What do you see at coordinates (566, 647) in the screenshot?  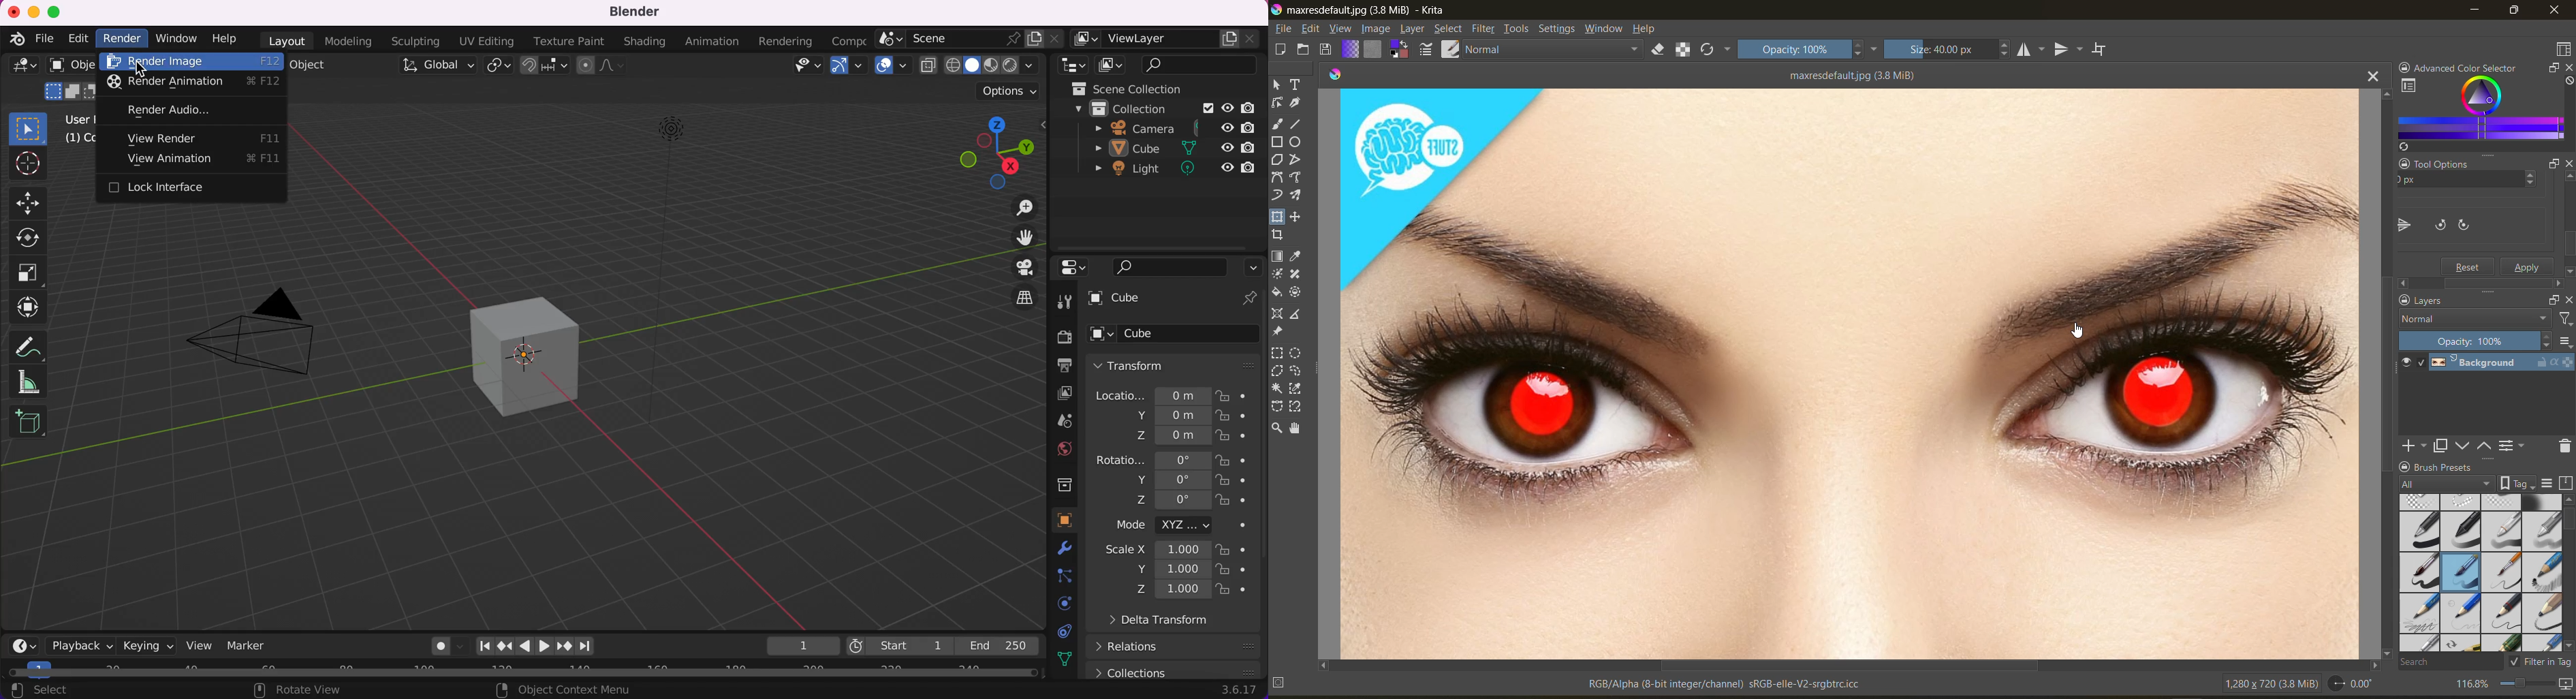 I see `jump to keyframe` at bounding box center [566, 647].